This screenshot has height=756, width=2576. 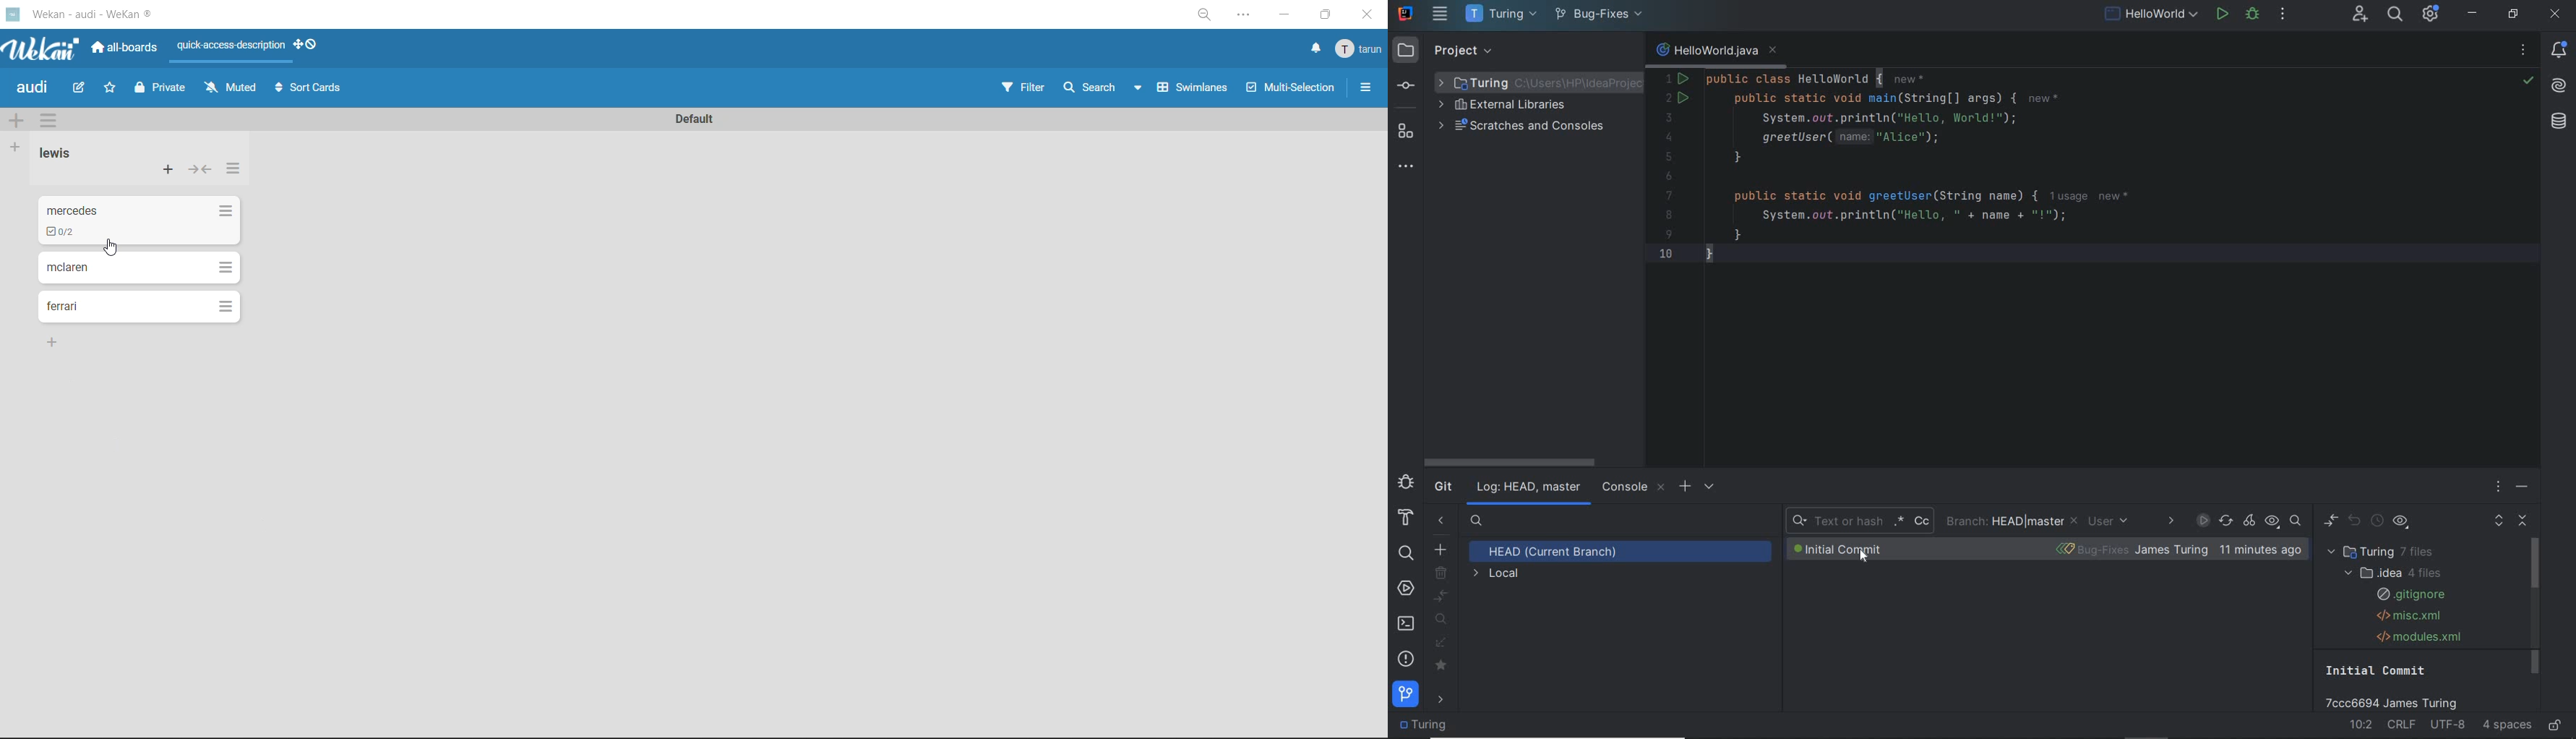 What do you see at coordinates (310, 46) in the screenshot?
I see `show desktop drag handles` at bounding box center [310, 46].